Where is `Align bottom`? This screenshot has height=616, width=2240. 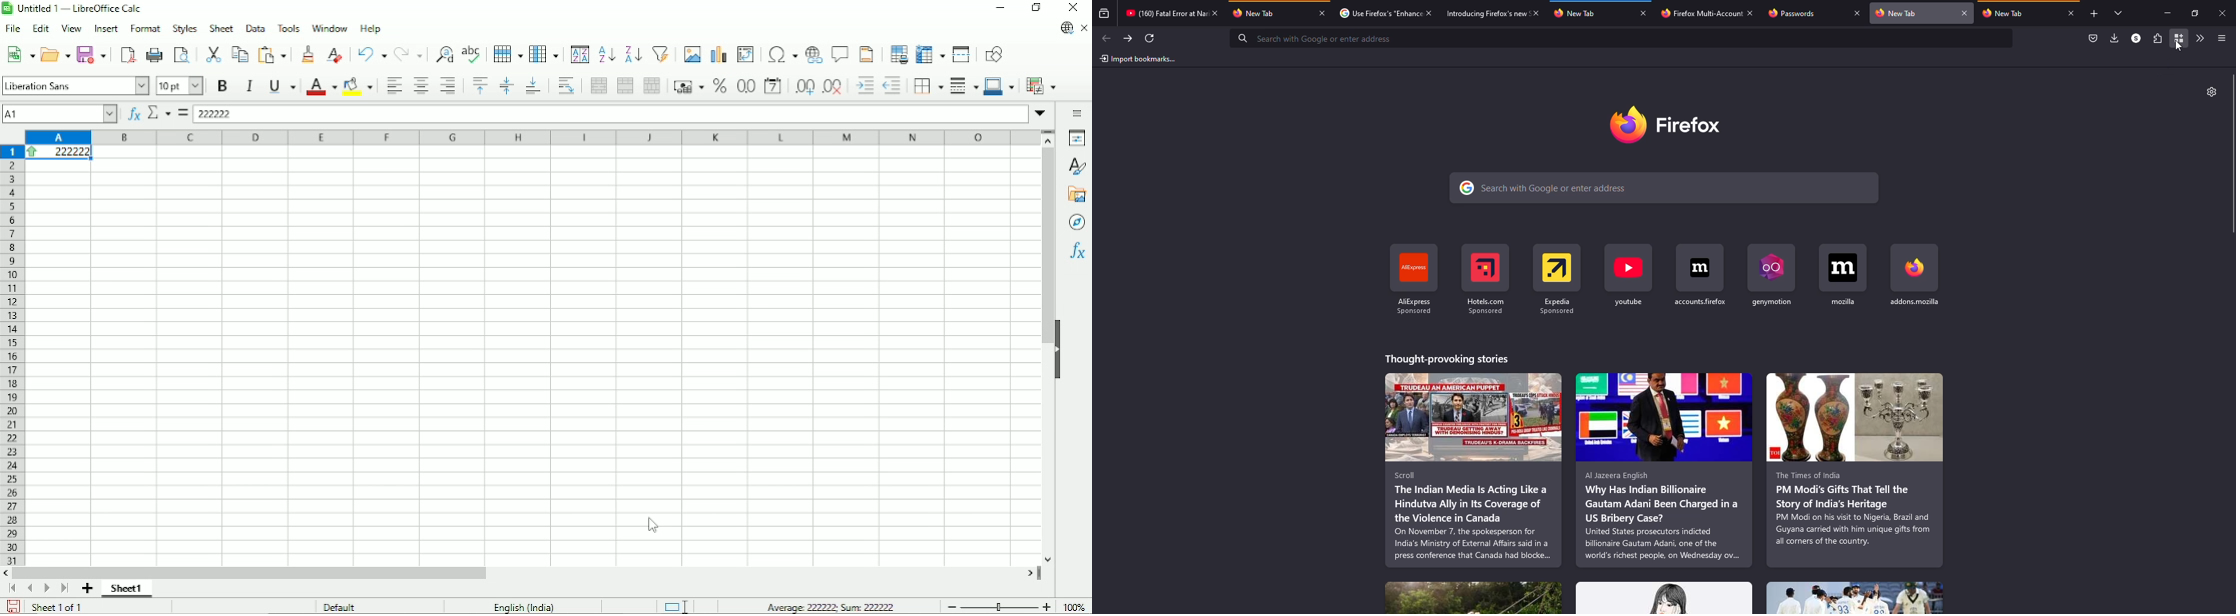
Align bottom is located at coordinates (532, 86).